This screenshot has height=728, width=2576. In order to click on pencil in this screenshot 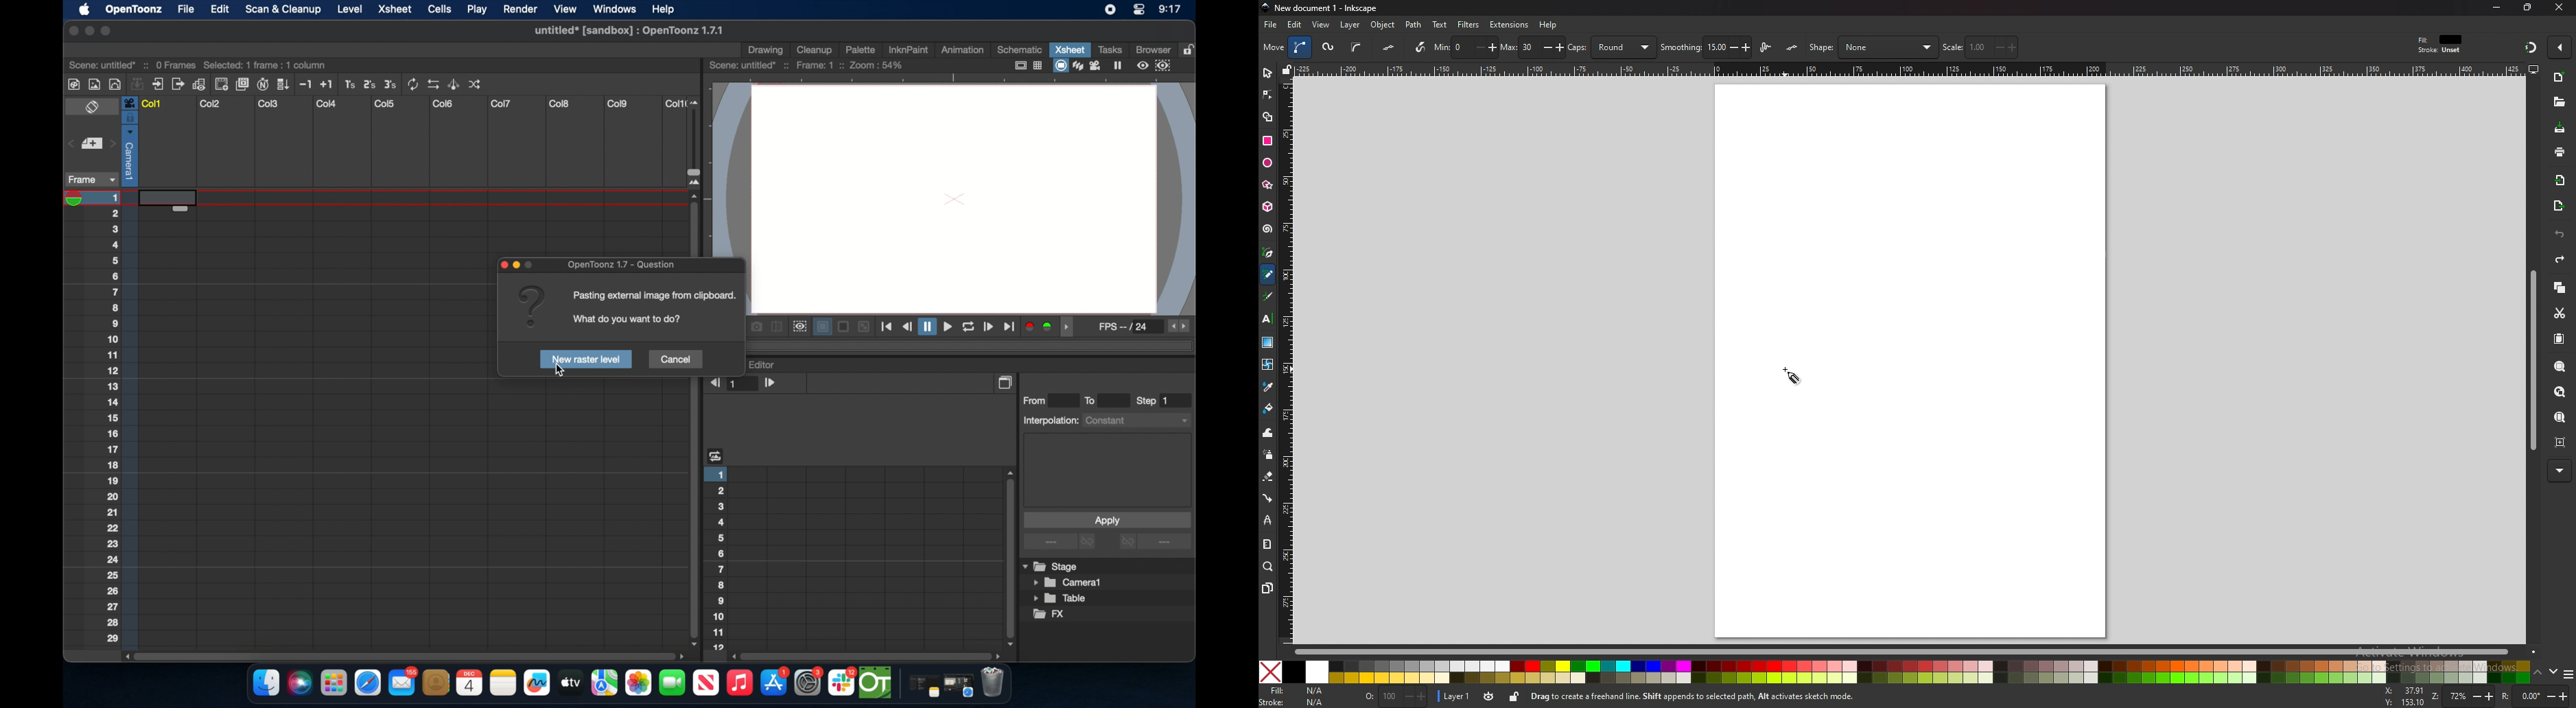, I will do `click(1267, 276)`.